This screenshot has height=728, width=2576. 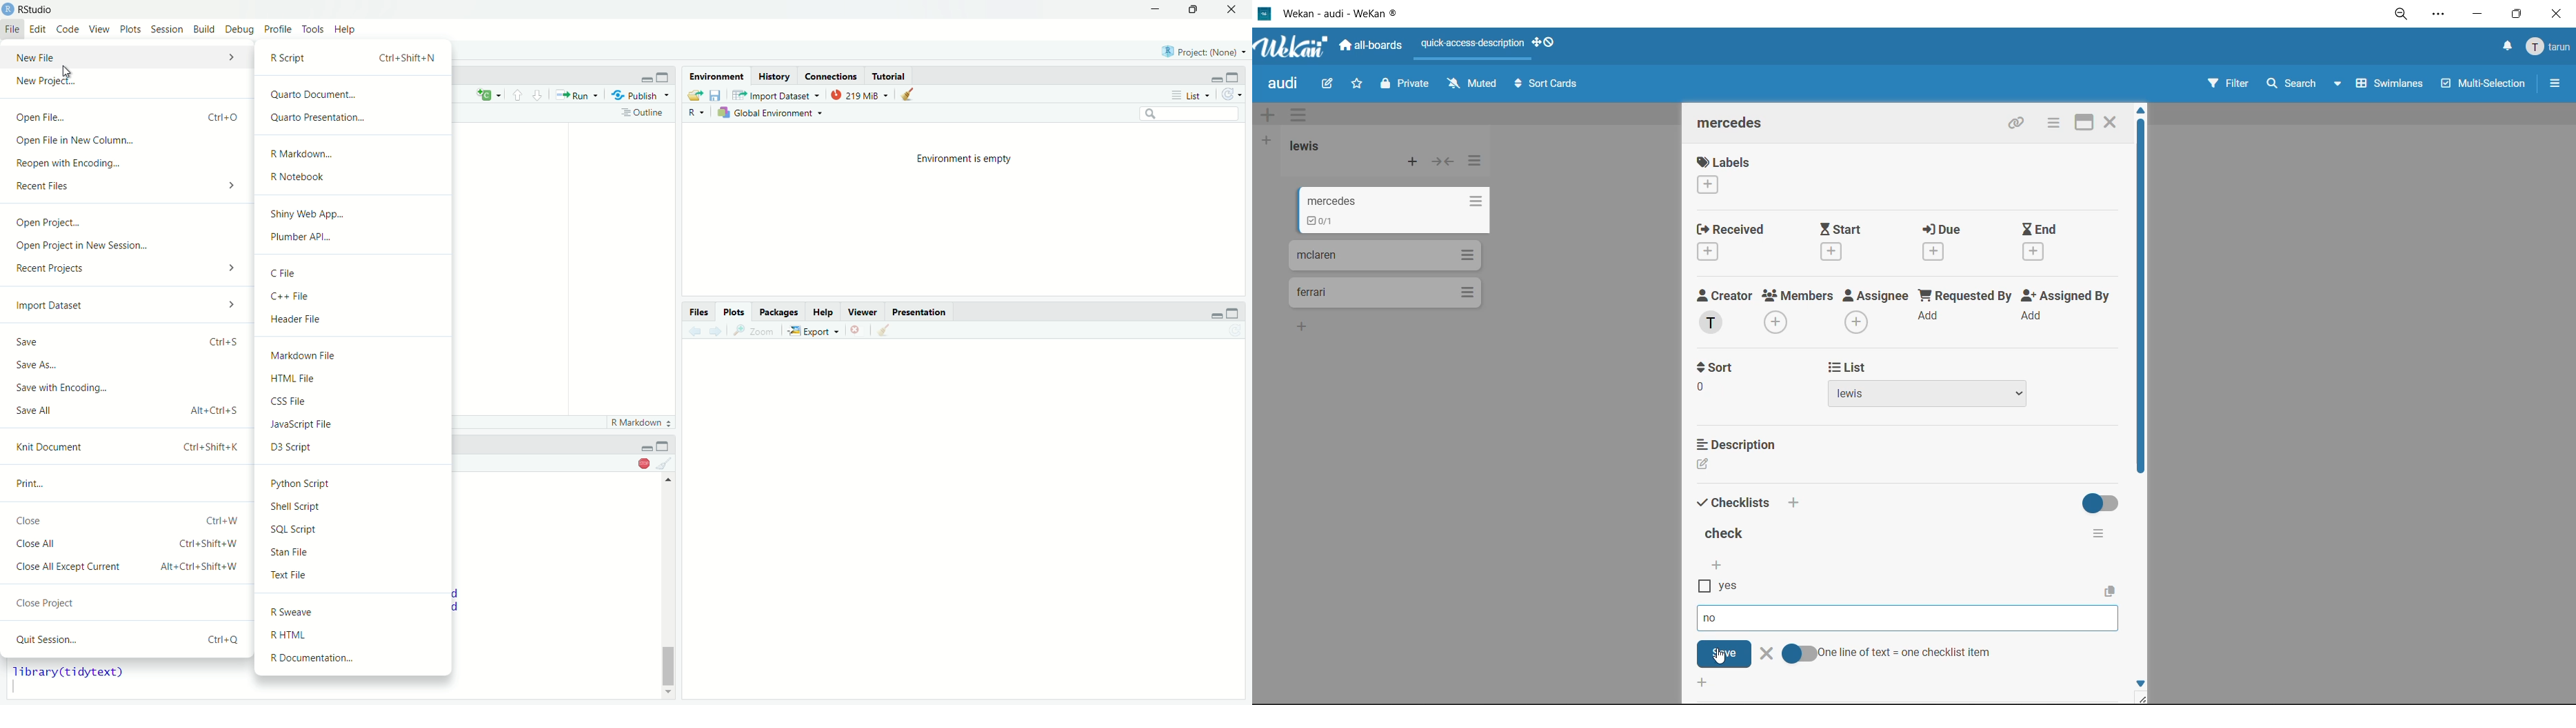 I want to click on File, so click(x=12, y=29).